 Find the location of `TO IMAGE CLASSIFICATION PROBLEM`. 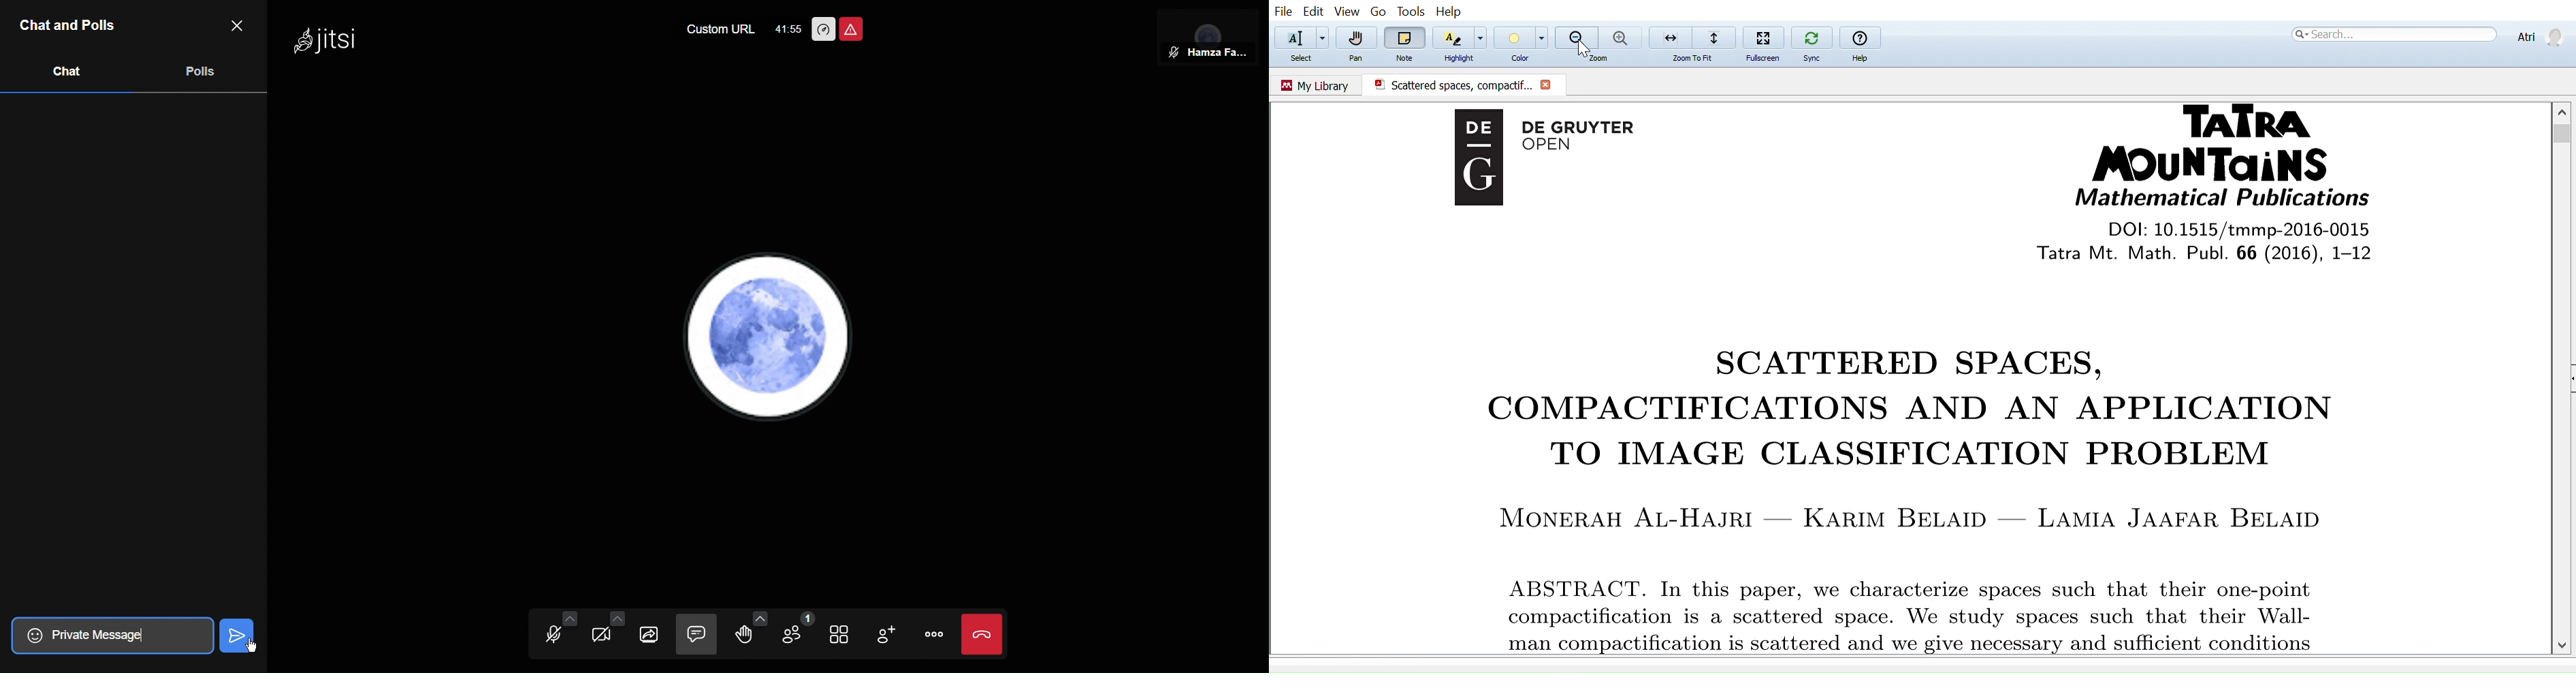

TO IMAGE CLASSIFICATION PROBLEM is located at coordinates (1911, 454).